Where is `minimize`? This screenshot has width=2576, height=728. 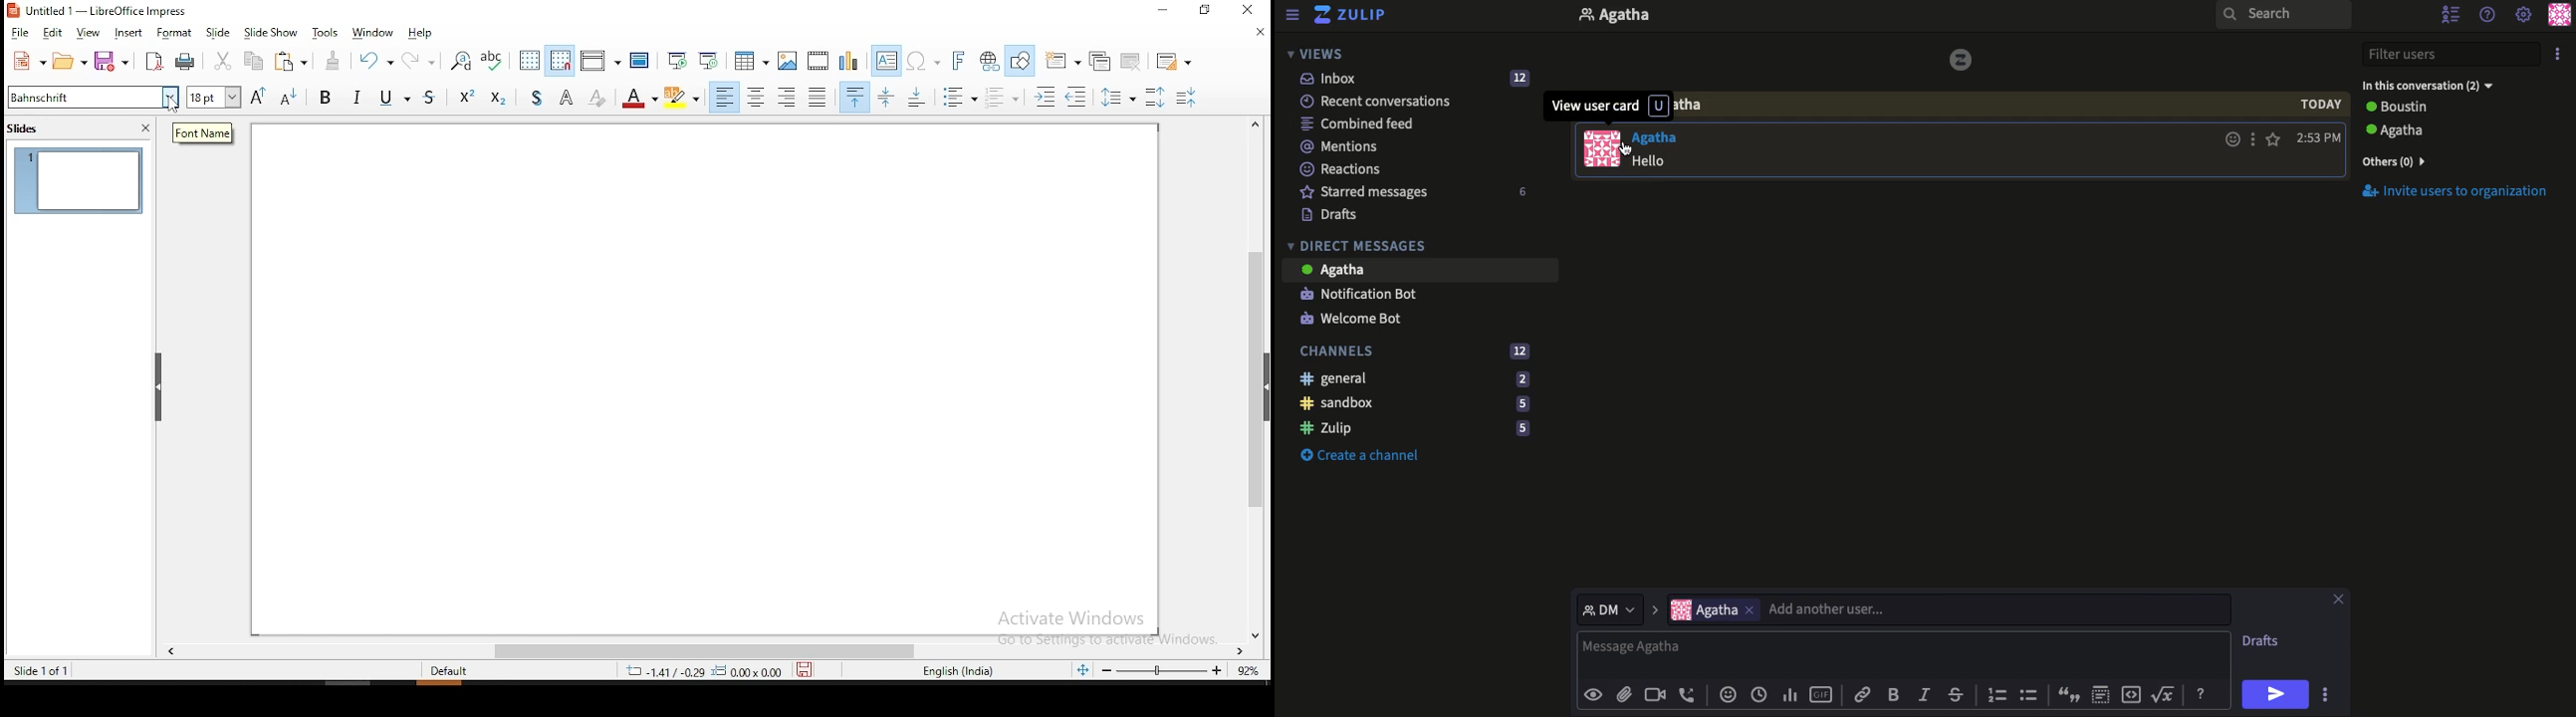
minimize is located at coordinates (1162, 11).